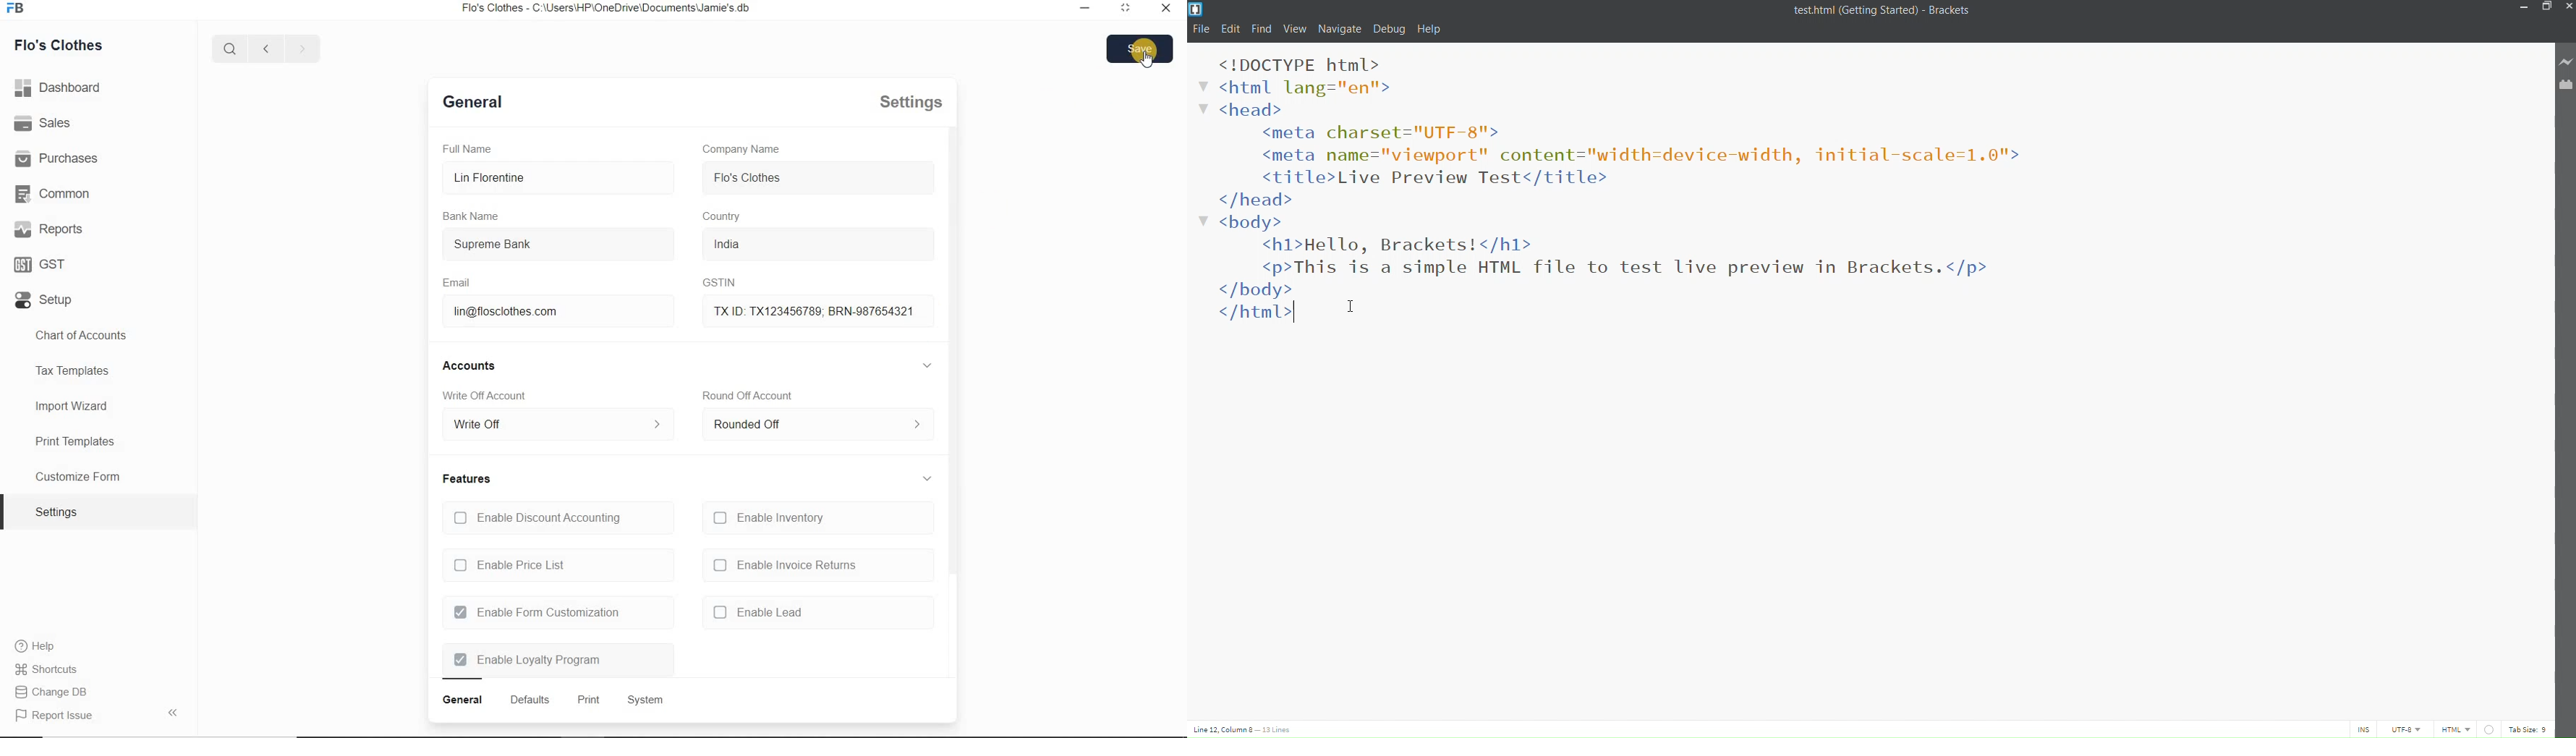 The height and width of the screenshot is (756, 2576). I want to click on settings, so click(905, 103).